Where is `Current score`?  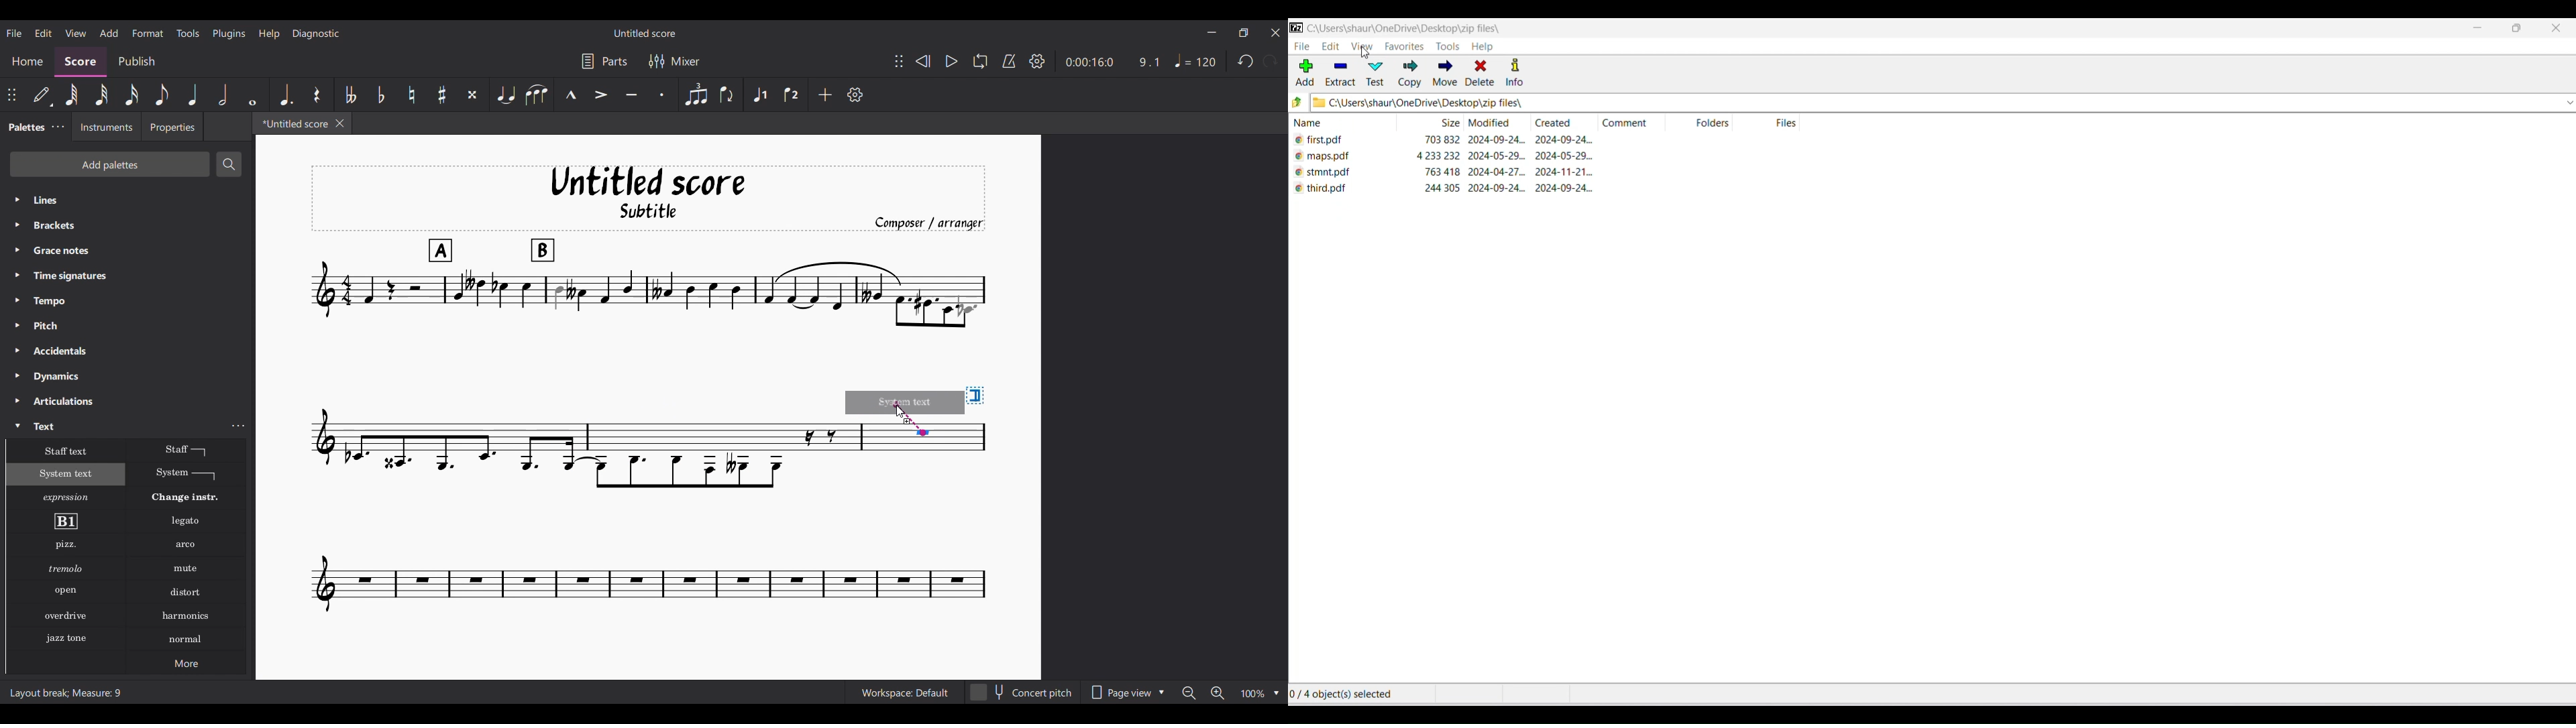 Current score is located at coordinates (917, 527).